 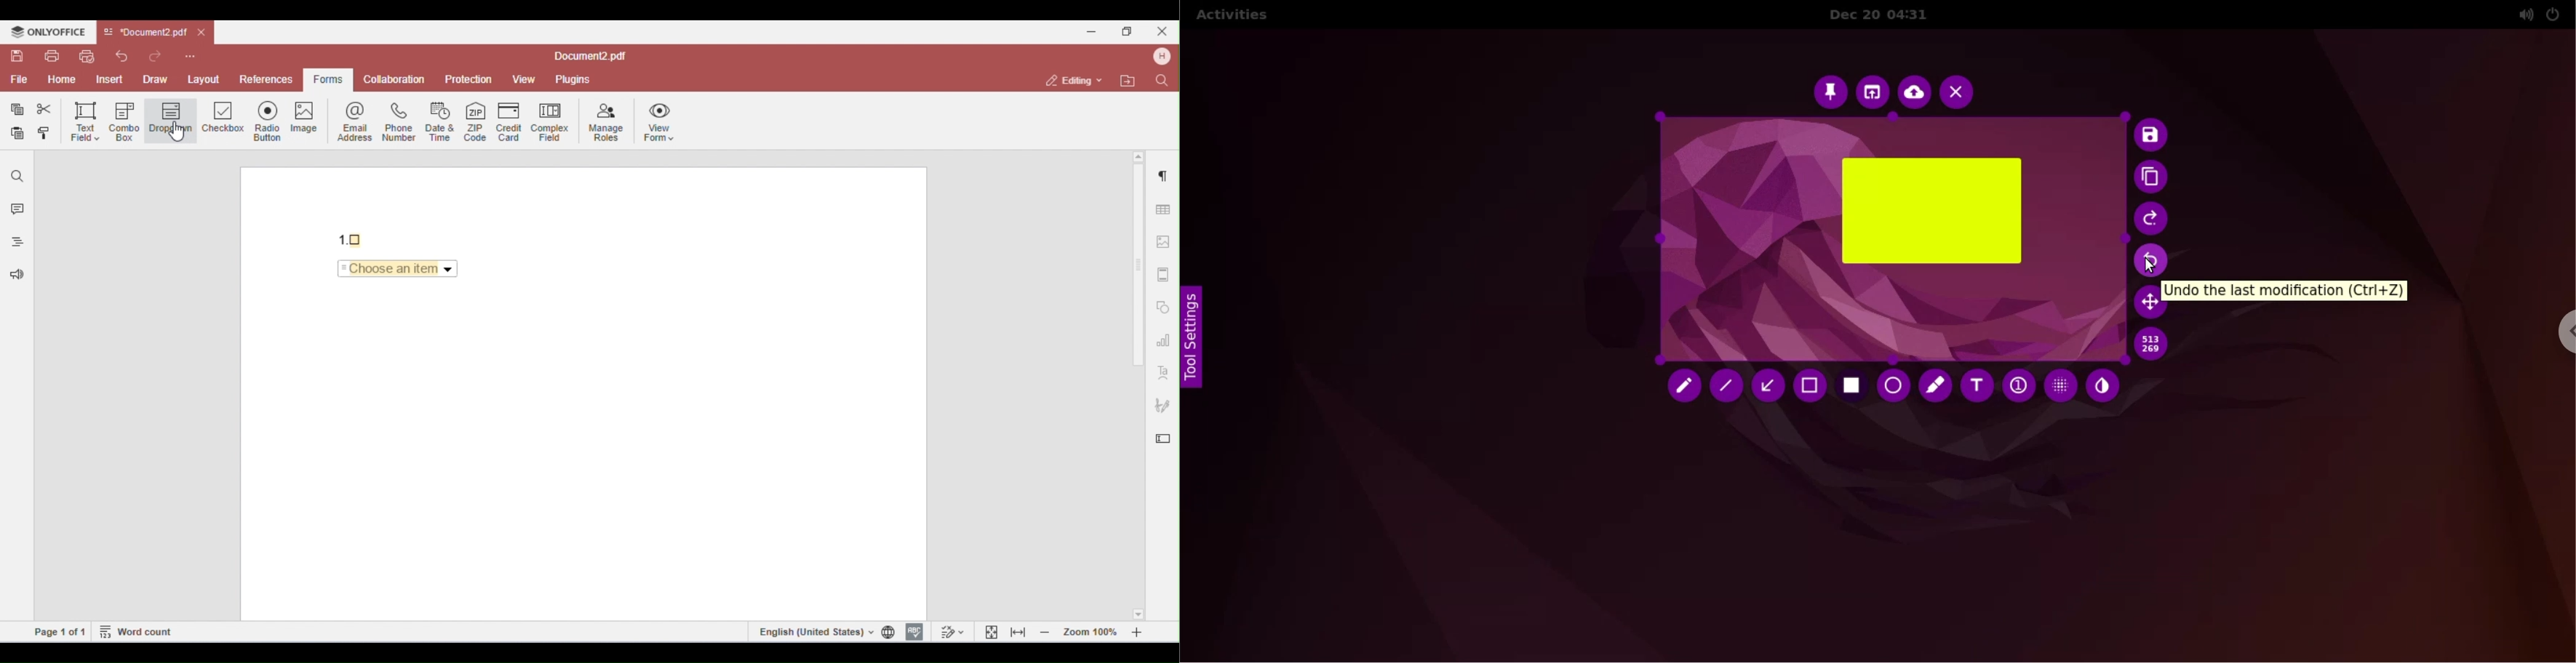 What do you see at coordinates (1809, 388) in the screenshot?
I see `selection tool` at bounding box center [1809, 388].